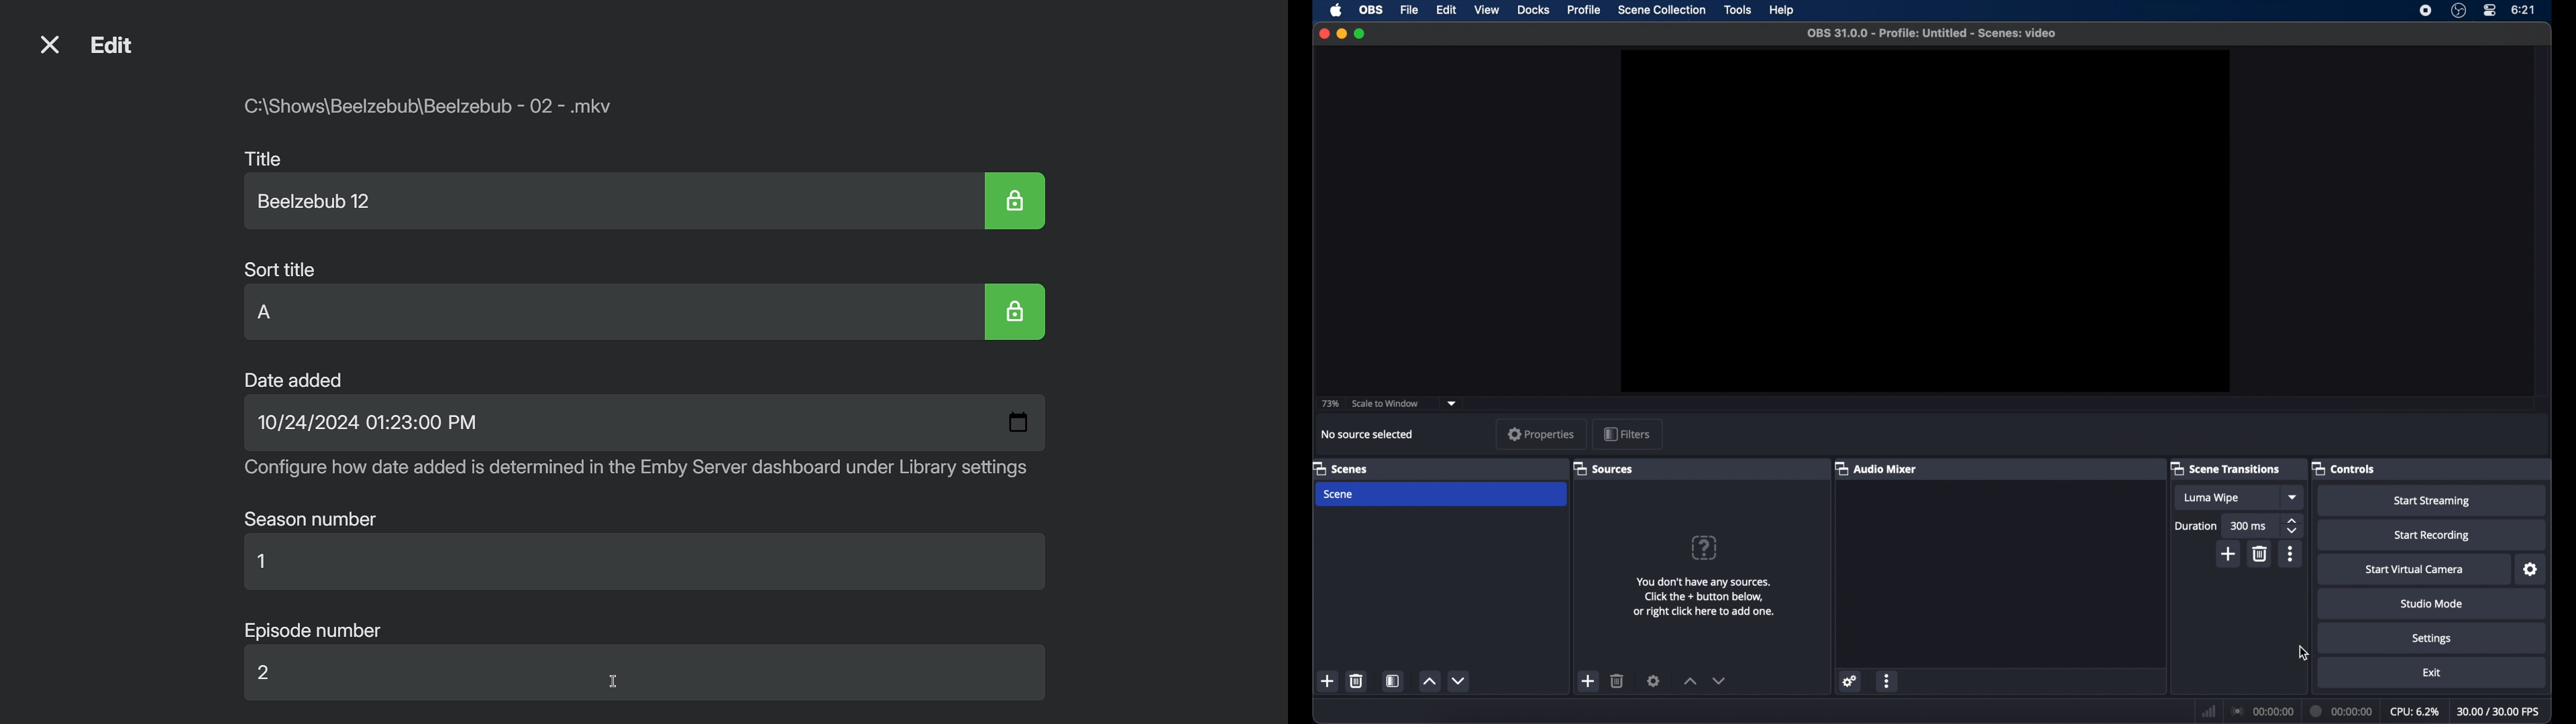  Describe the element at coordinates (1703, 548) in the screenshot. I see `question mark icon` at that location.